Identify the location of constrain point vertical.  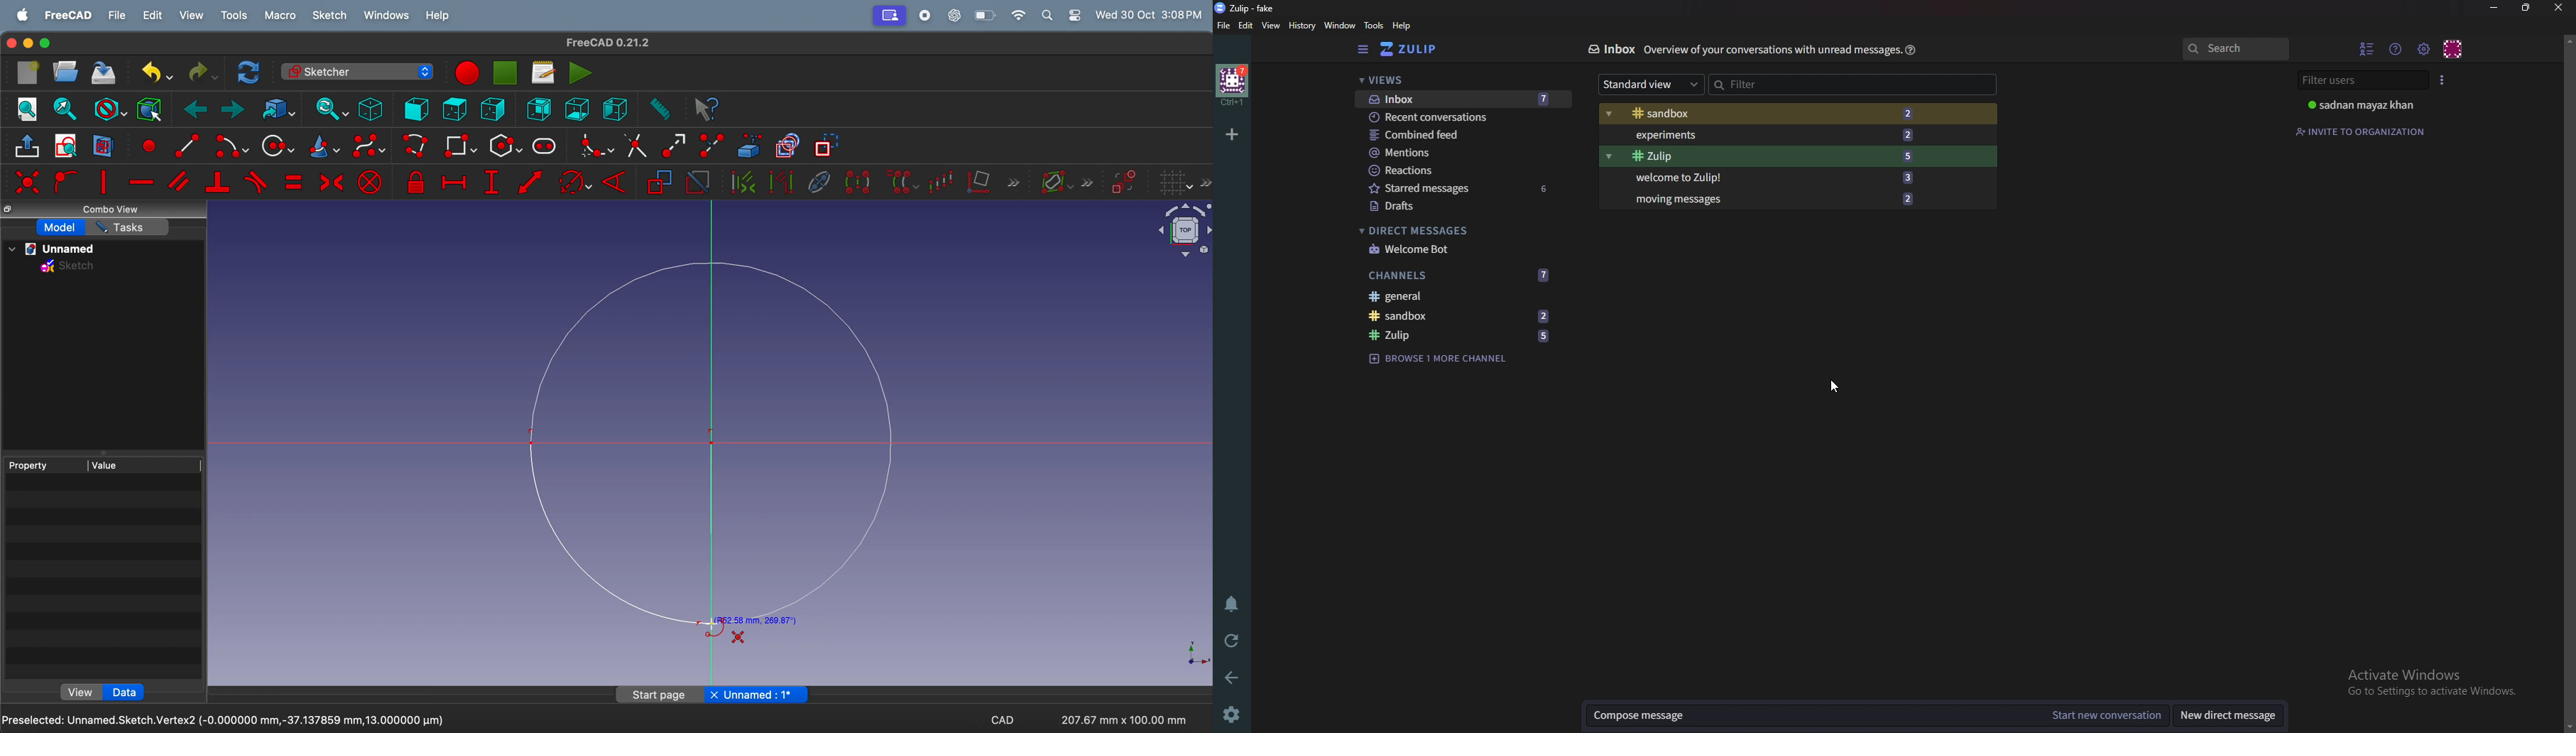
(103, 182).